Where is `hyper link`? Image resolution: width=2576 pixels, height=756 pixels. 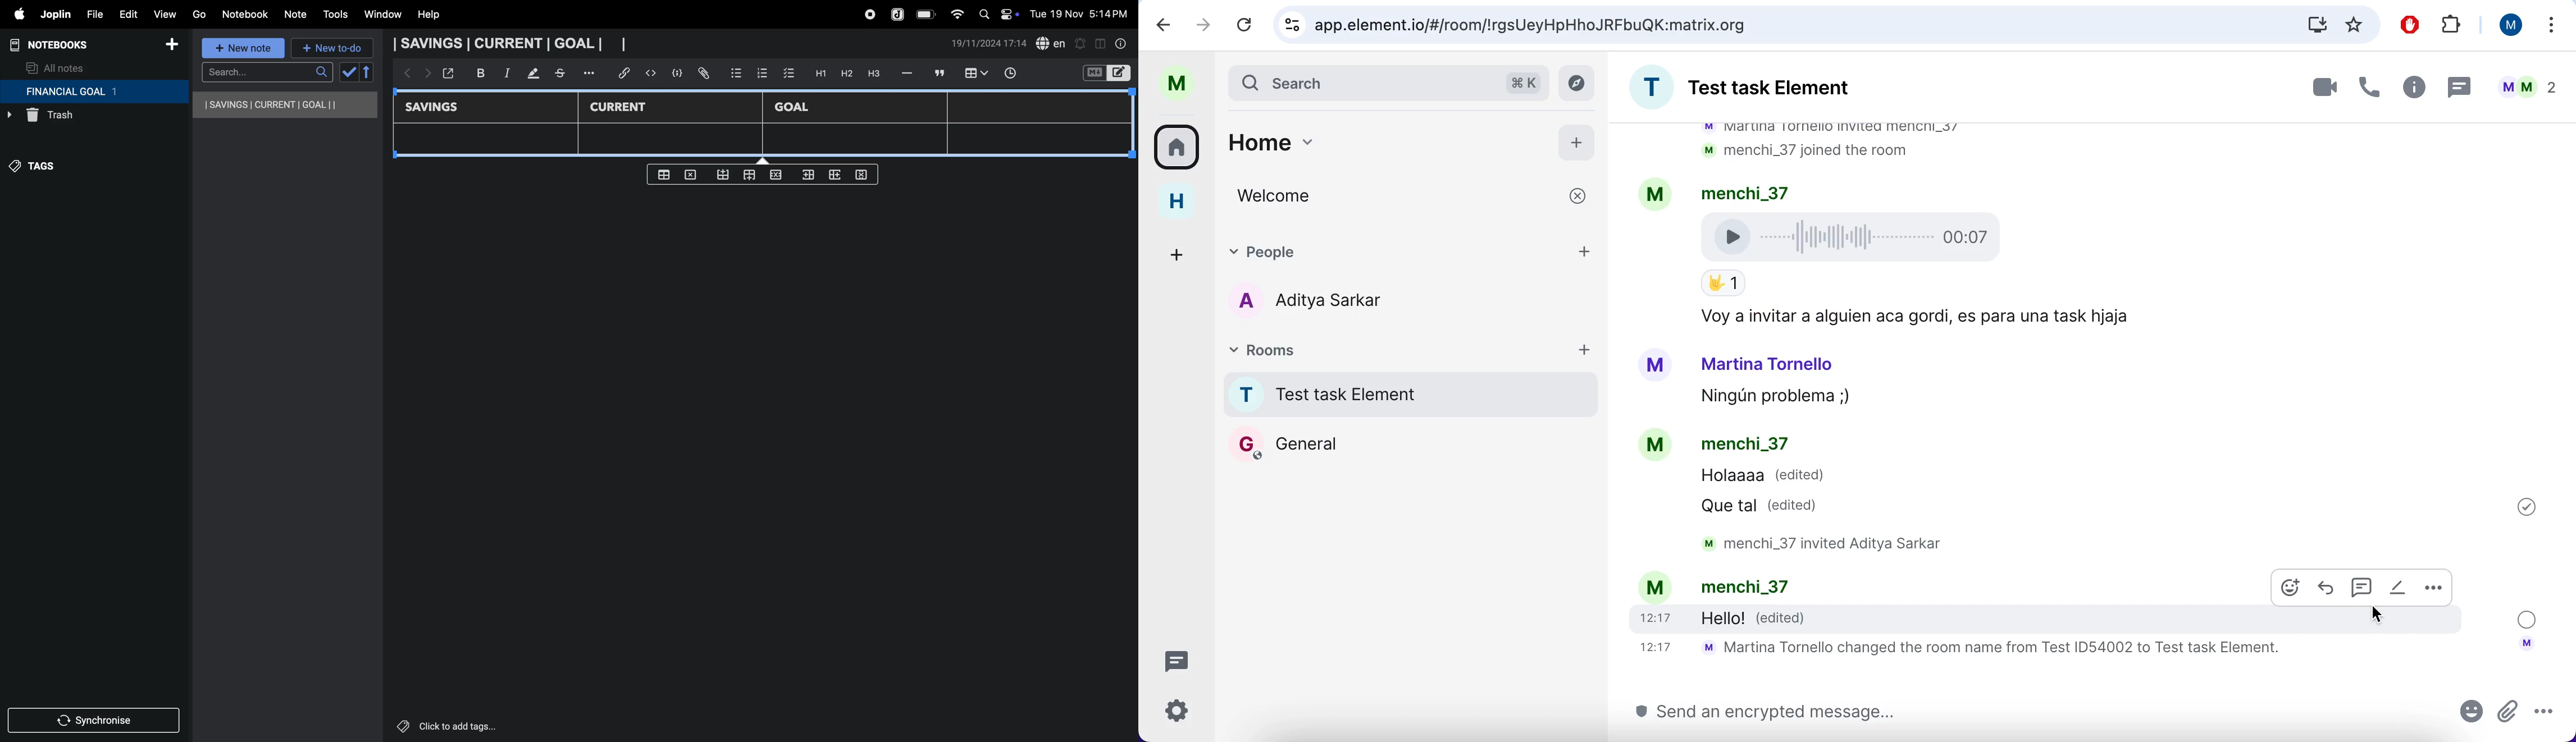 hyper link is located at coordinates (627, 73).